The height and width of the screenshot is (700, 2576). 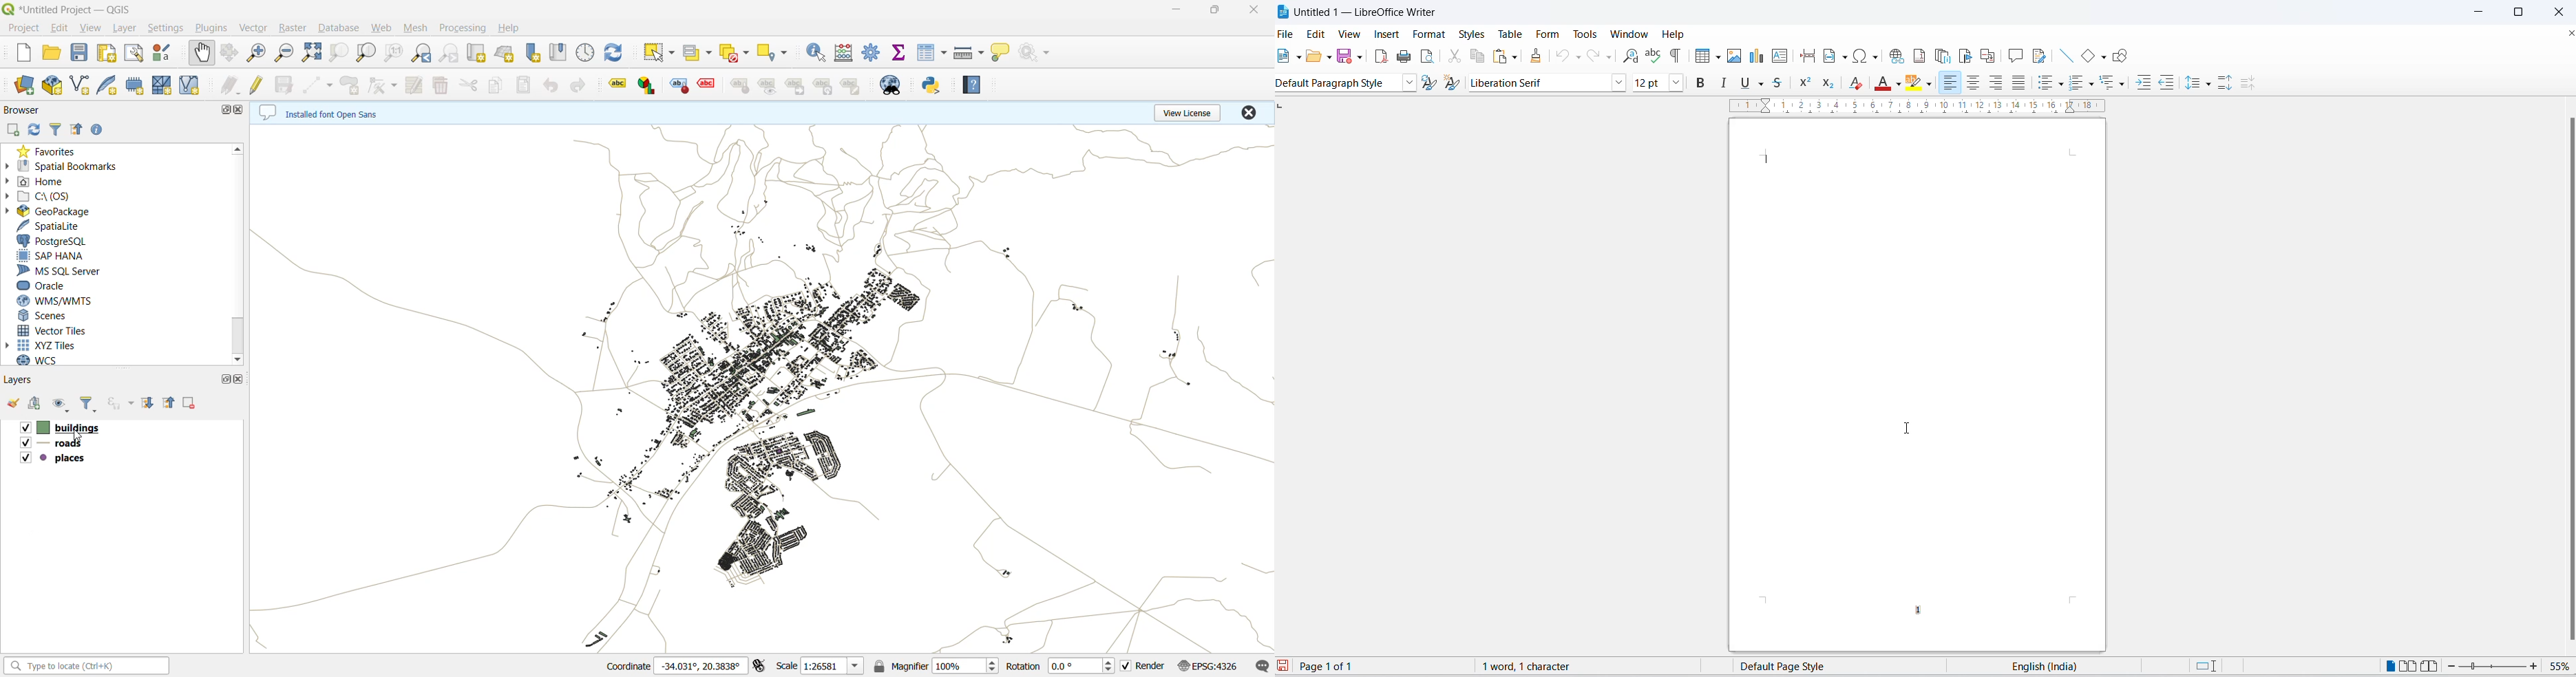 What do you see at coordinates (1781, 56) in the screenshot?
I see `insert text` at bounding box center [1781, 56].